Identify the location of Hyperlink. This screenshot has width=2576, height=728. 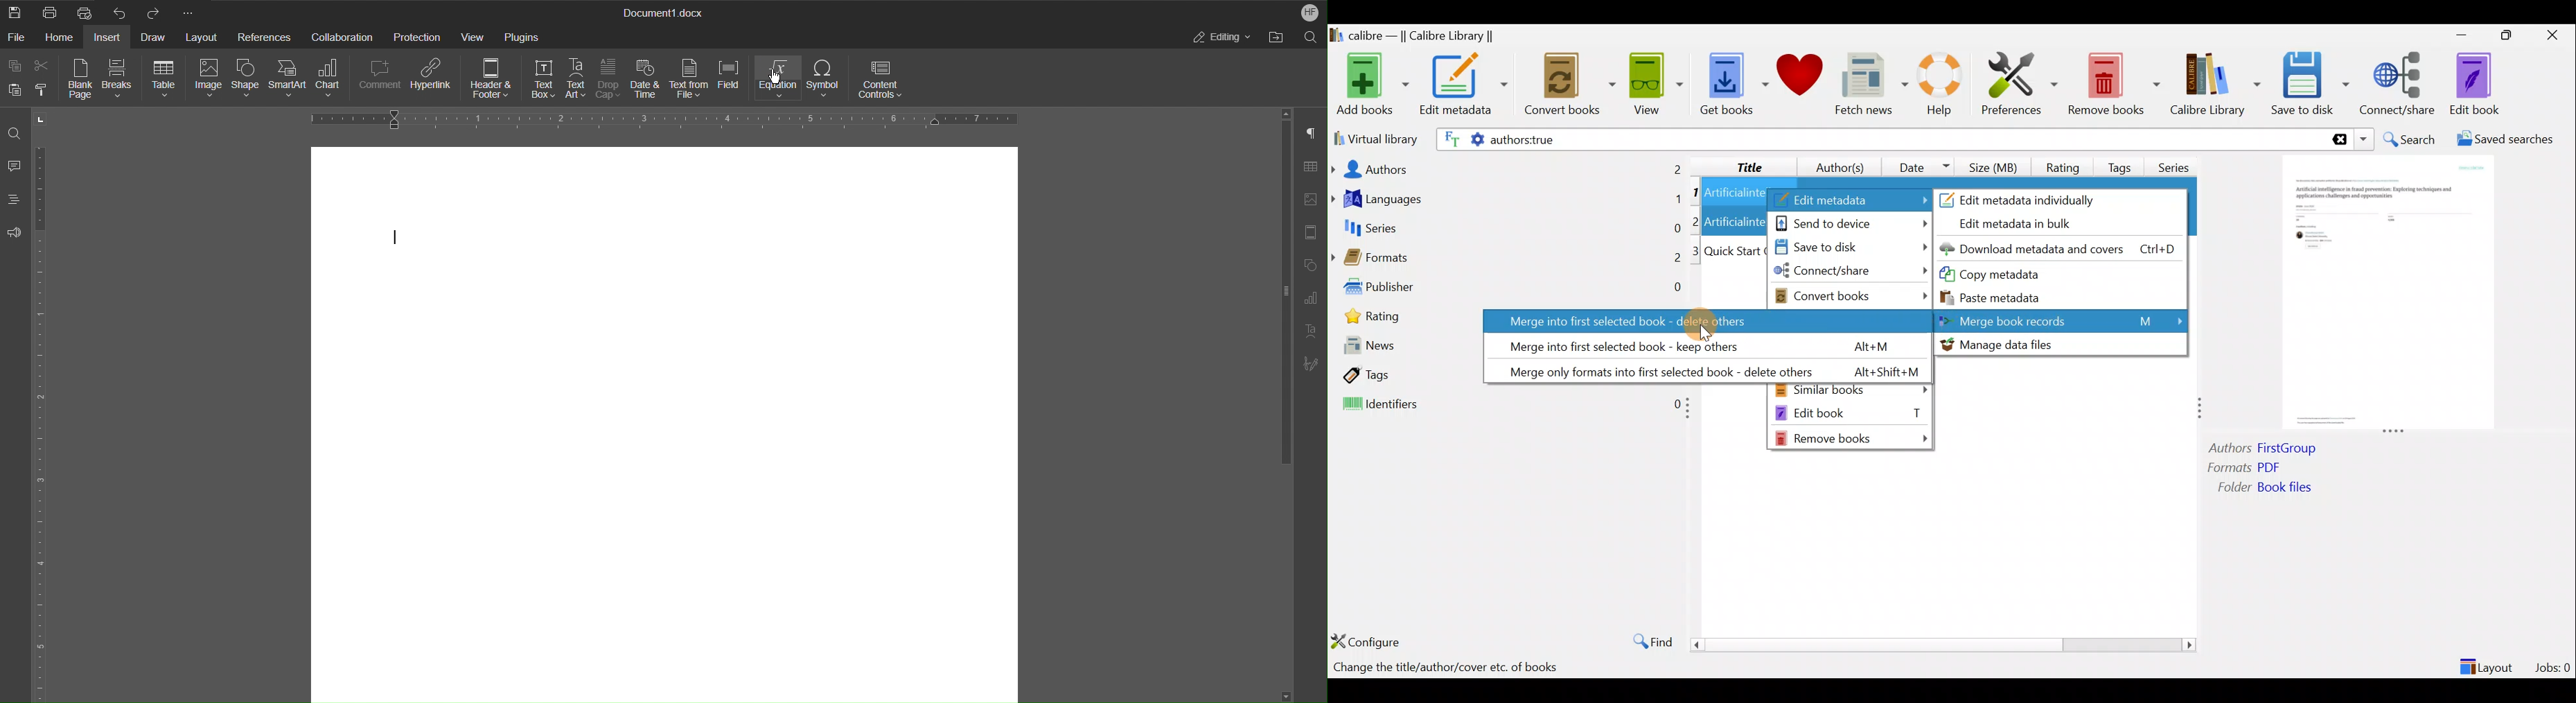
(434, 80).